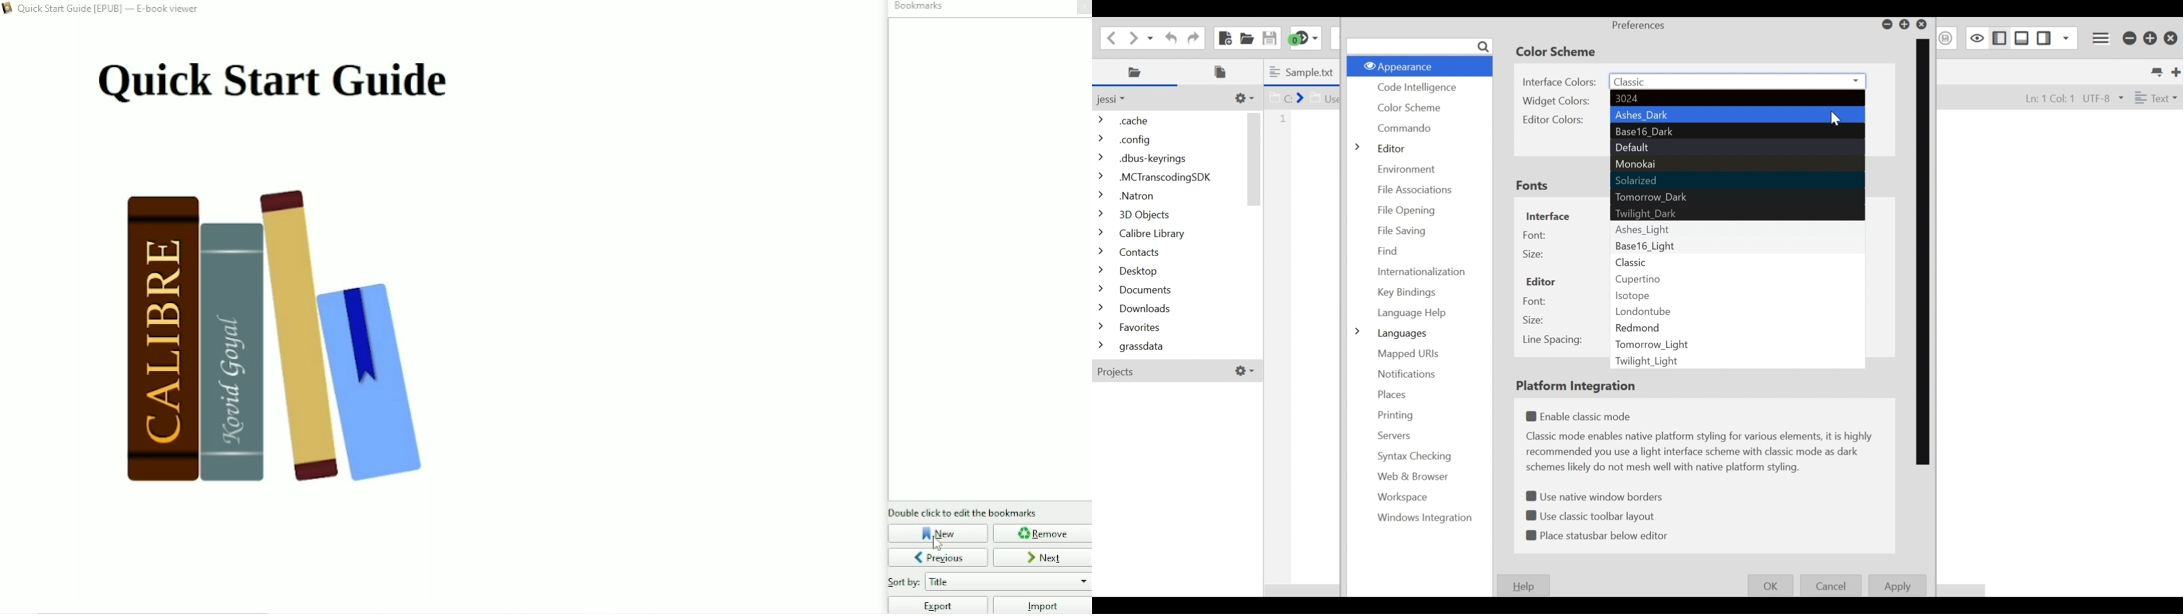 Image resolution: width=2184 pixels, height=616 pixels. Describe the element at coordinates (1534, 254) in the screenshot. I see `Size` at that location.